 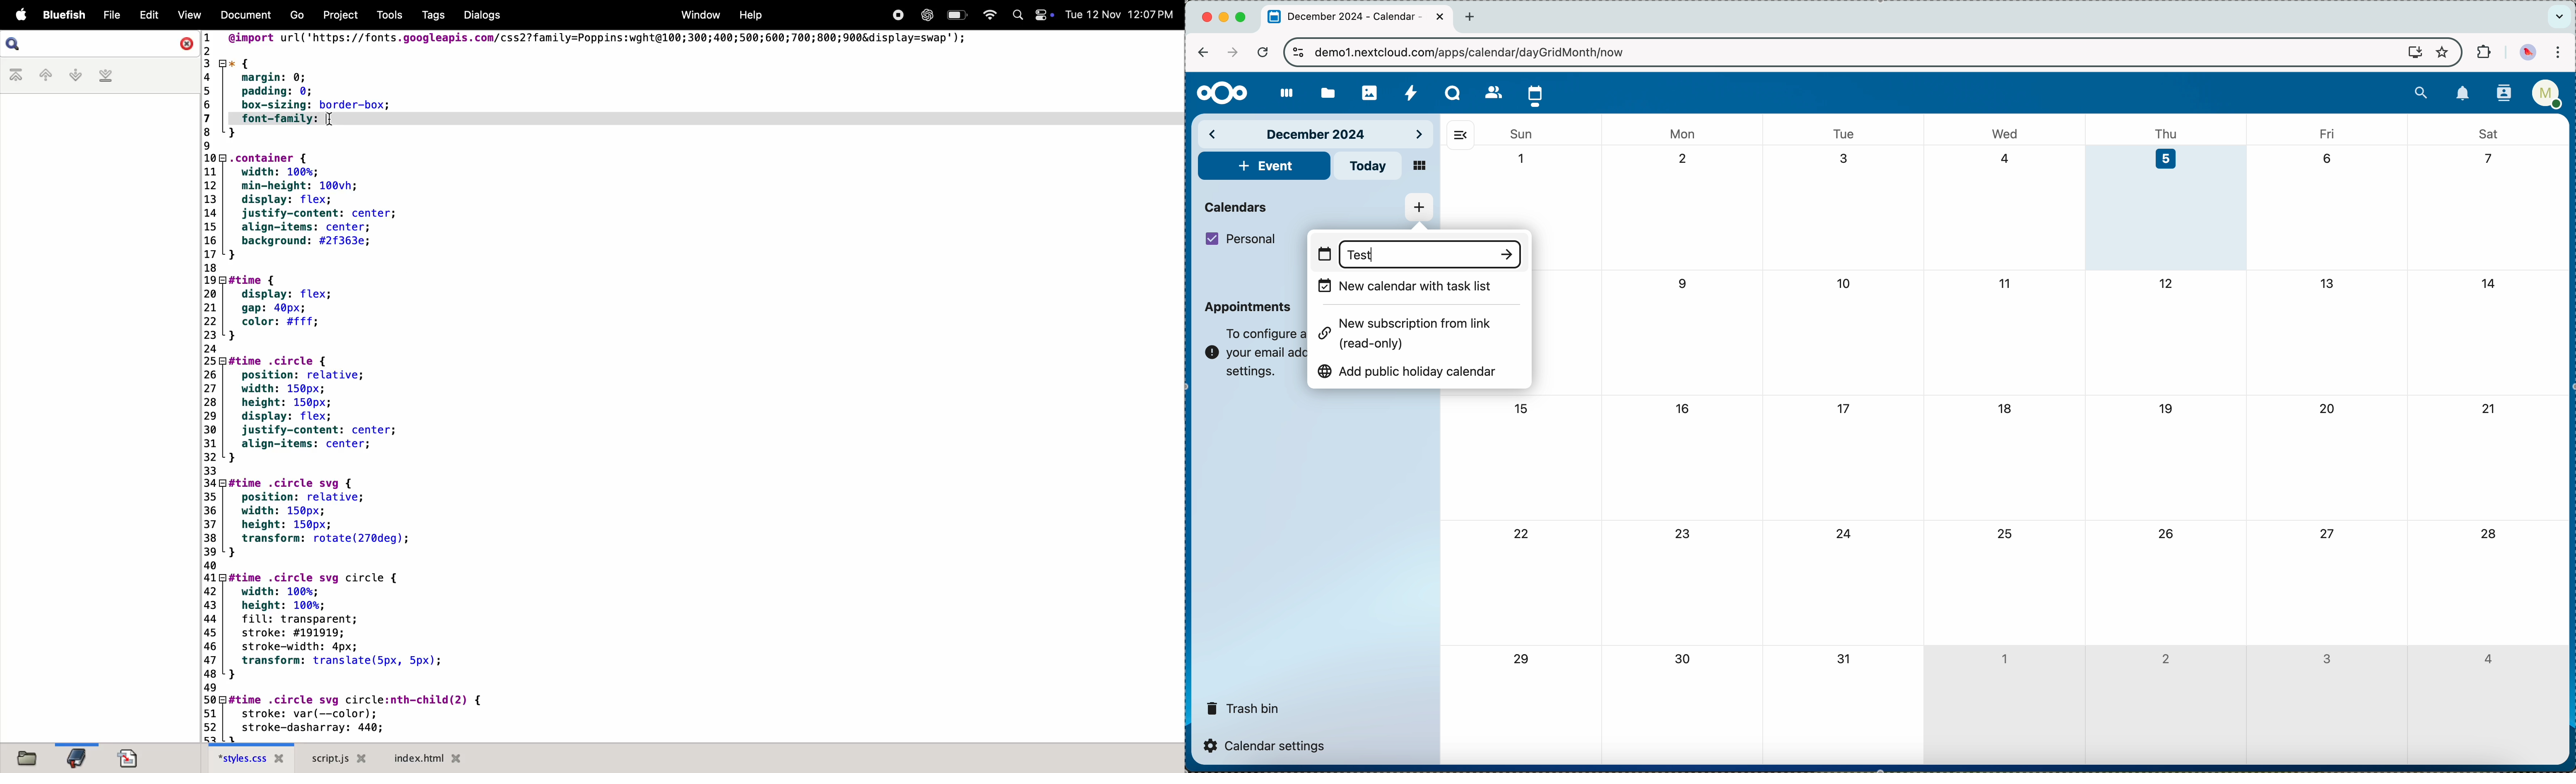 I want to click on Close, so click(x=183, y=43).